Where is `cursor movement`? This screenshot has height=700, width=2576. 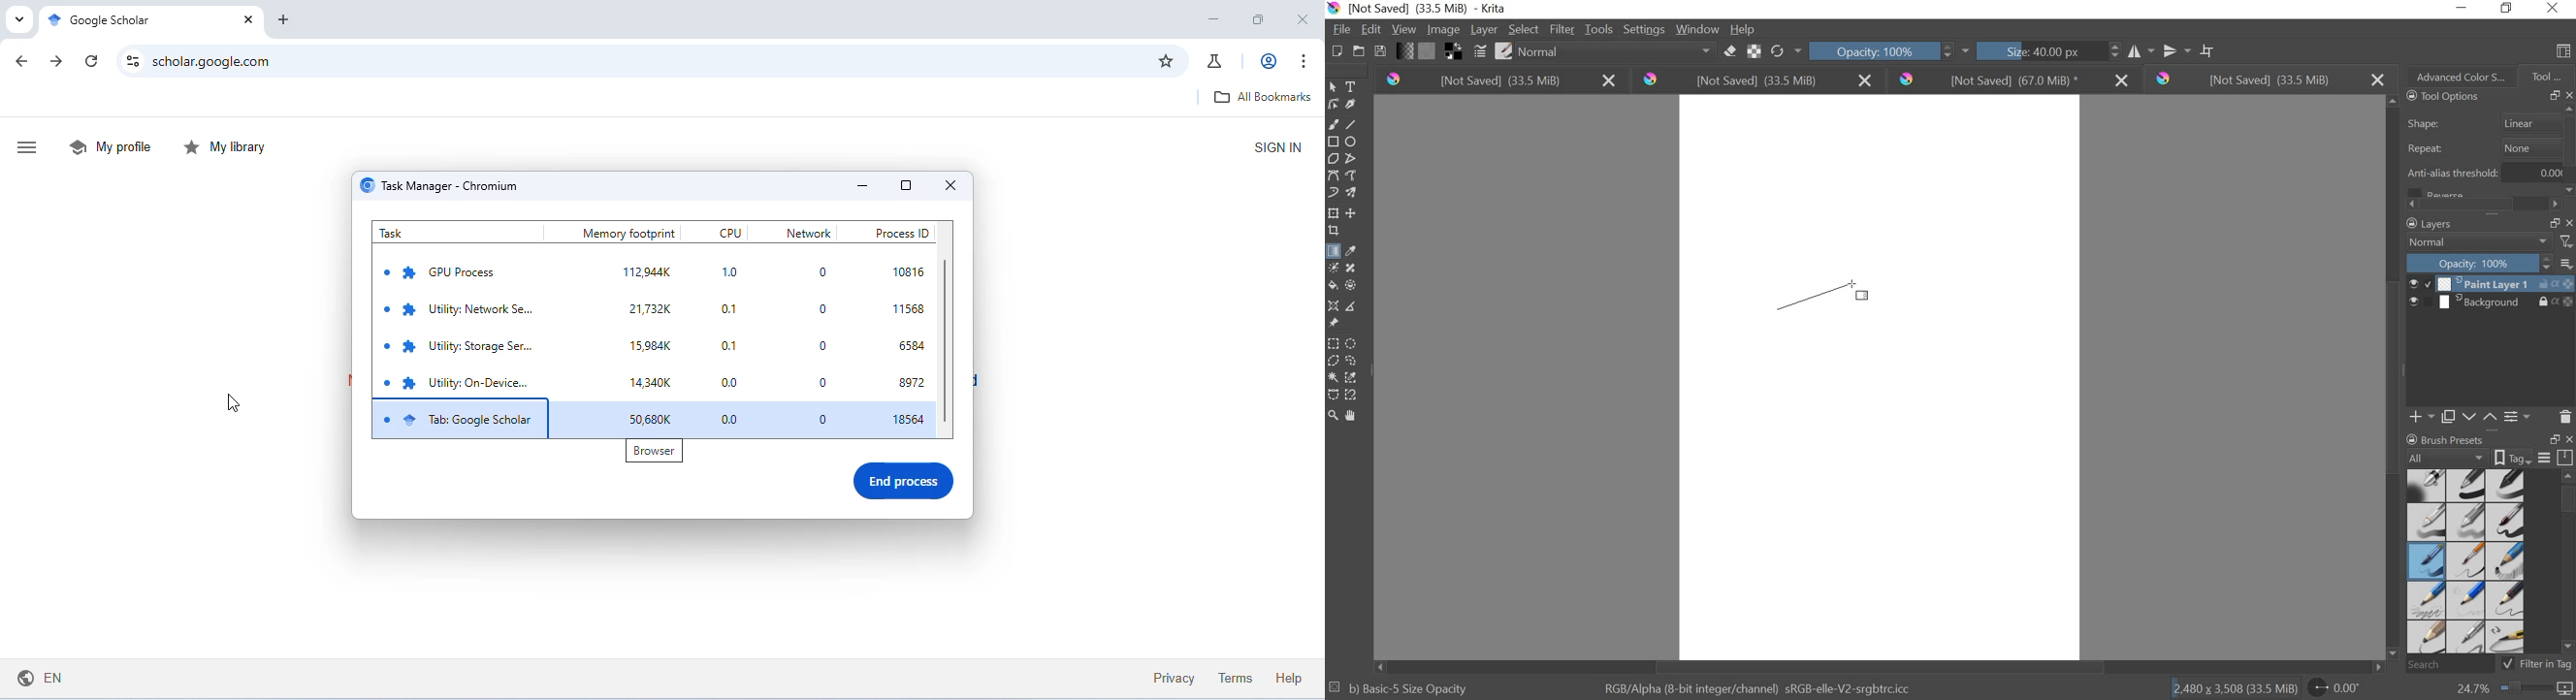 cursor movement is located at coordinates (230, 402).